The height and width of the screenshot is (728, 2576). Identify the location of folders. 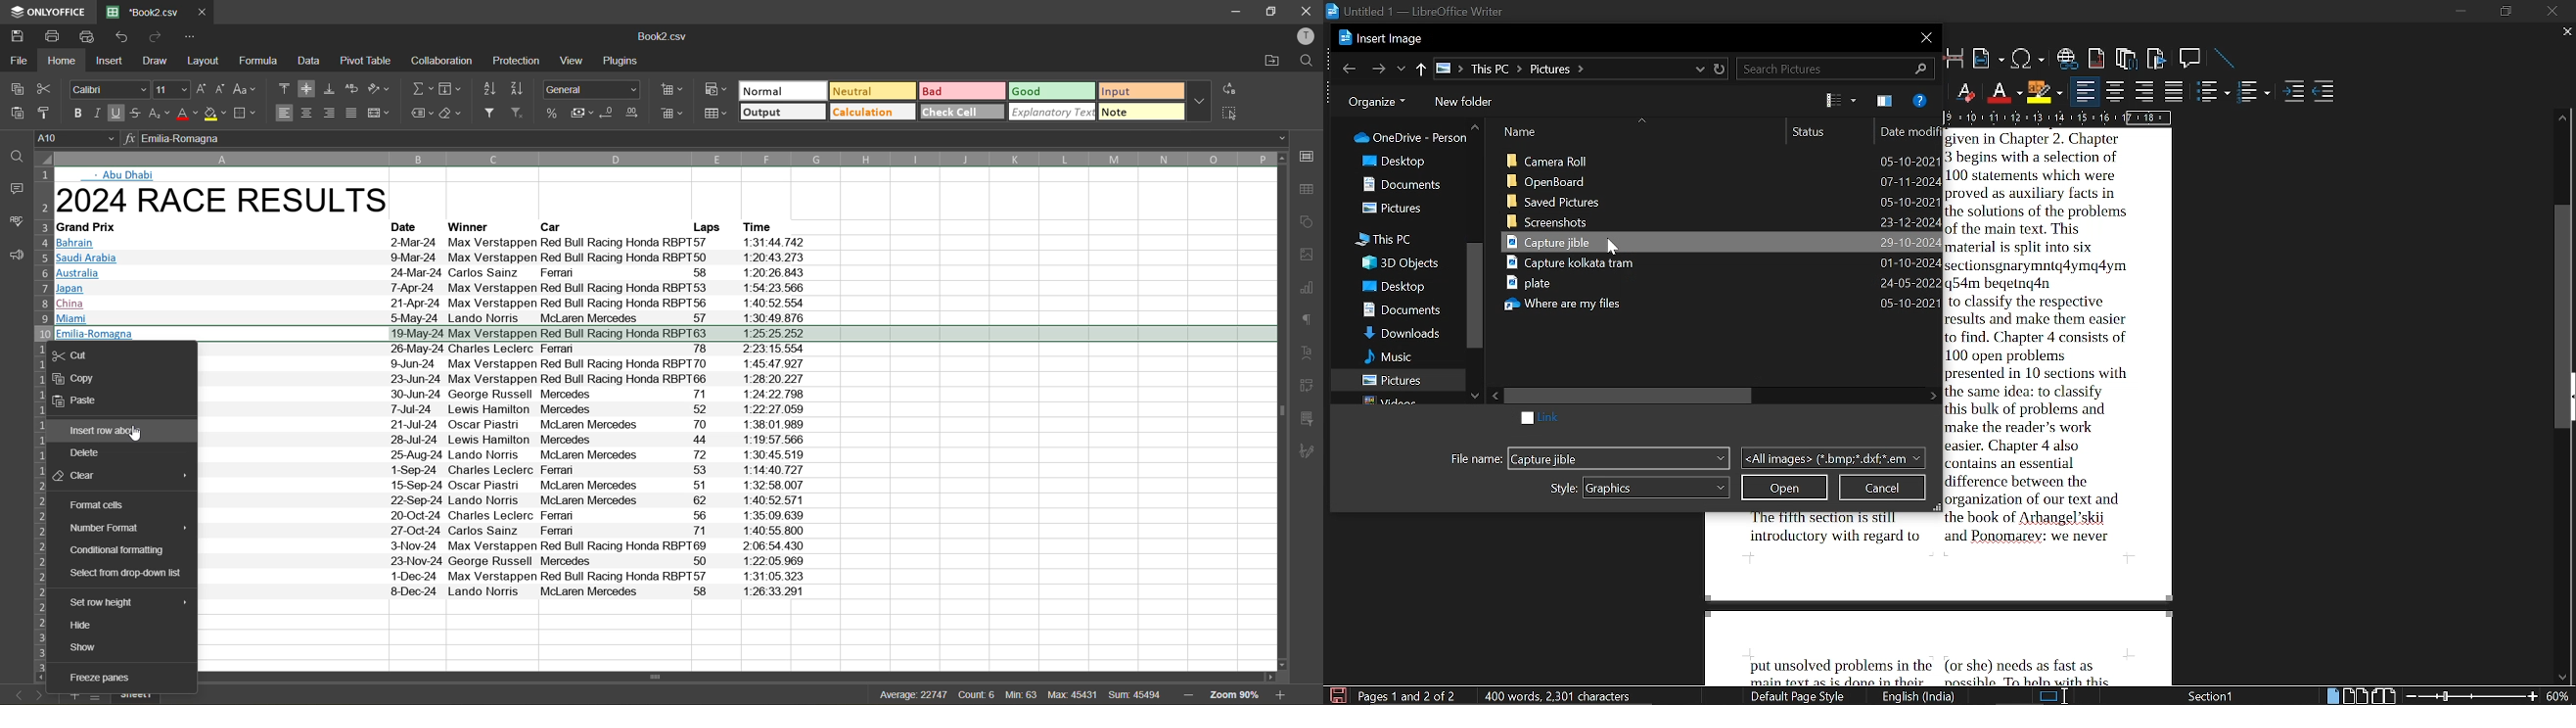
(1403, 139).